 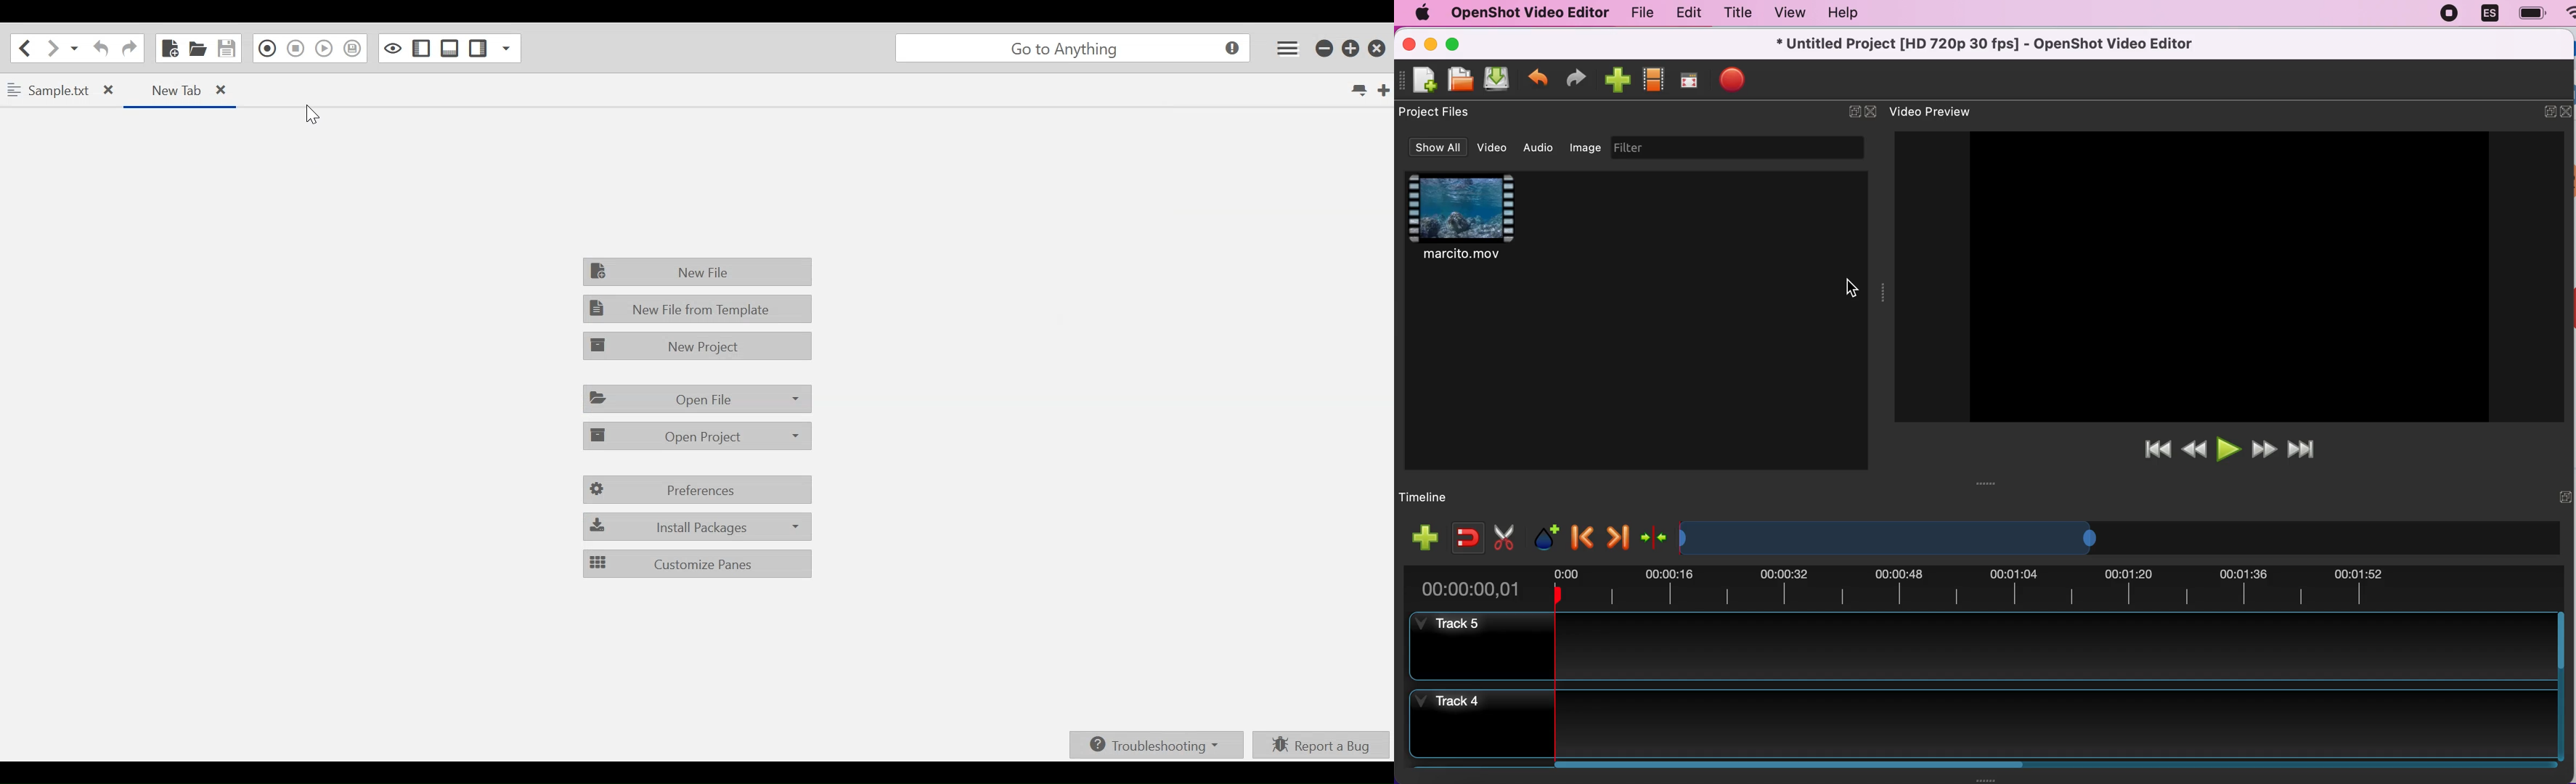 What do you see at coordinates (102, 48) in the screenshot?
I see `Undo last Action` at bounding box center [102, 48].